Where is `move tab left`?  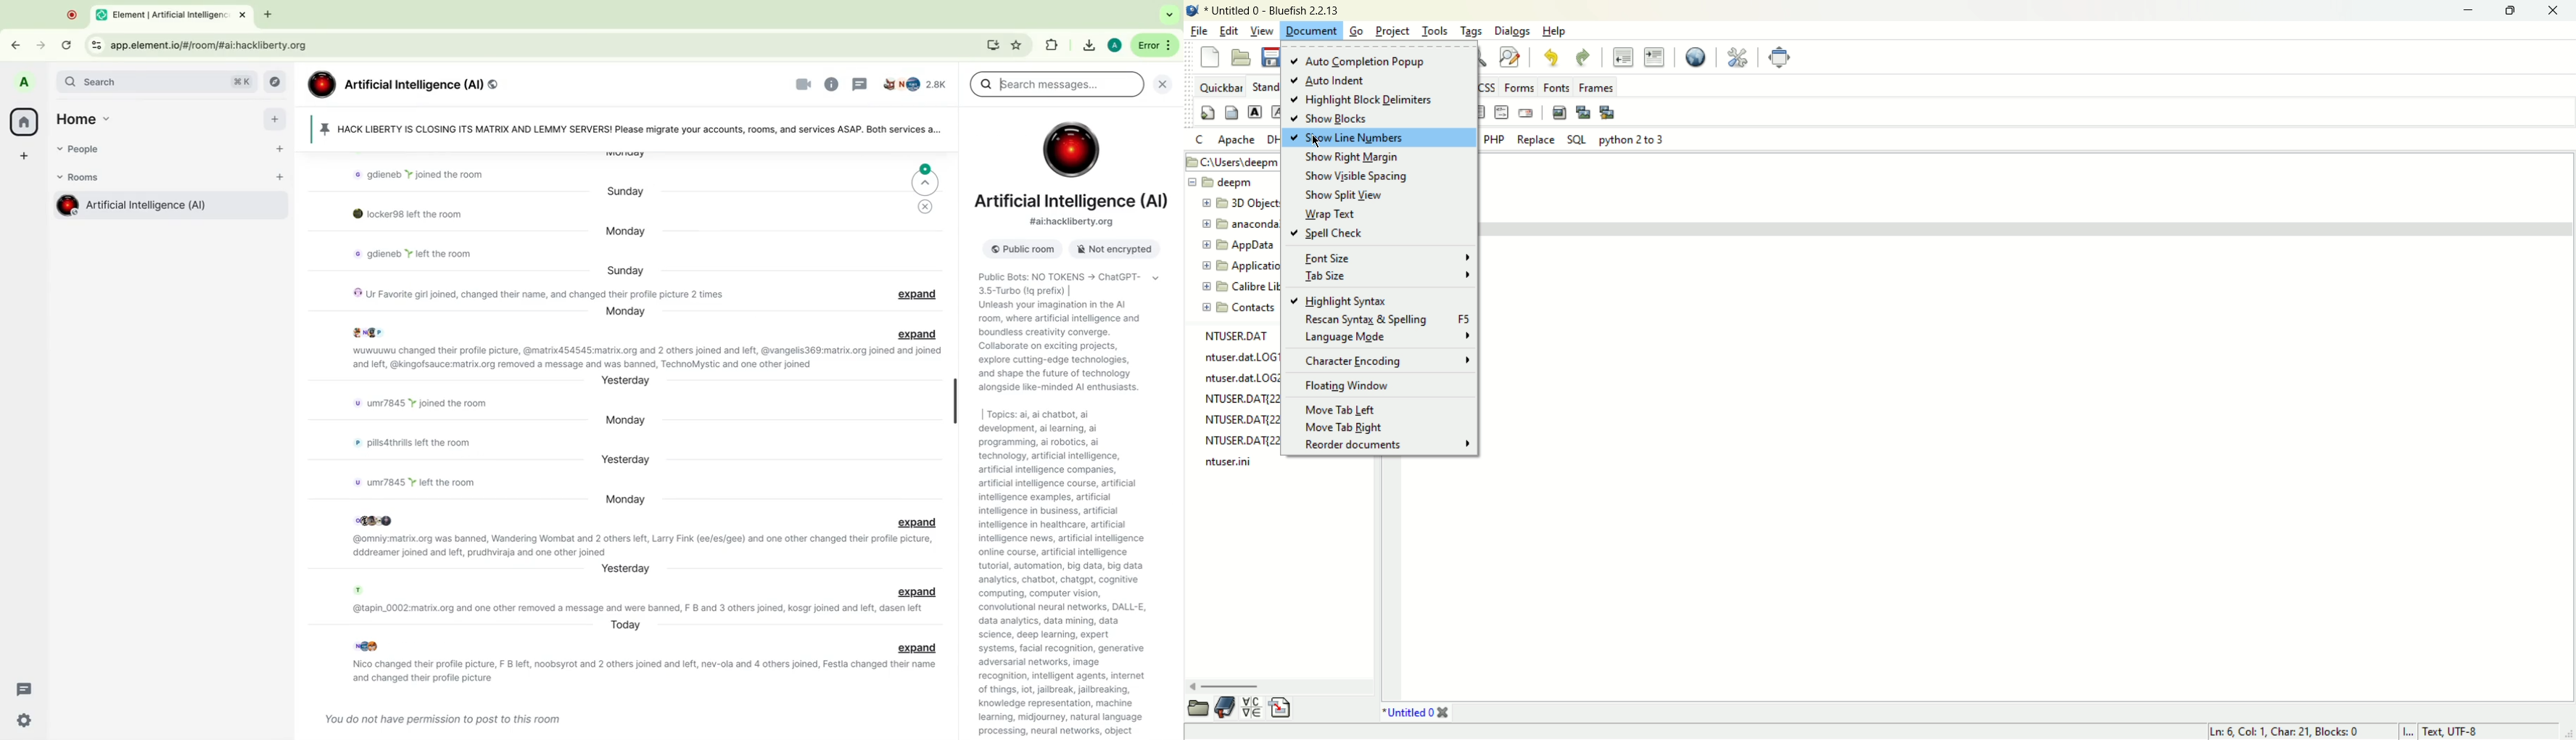 move tab left is located at coordinates (1342, 408).